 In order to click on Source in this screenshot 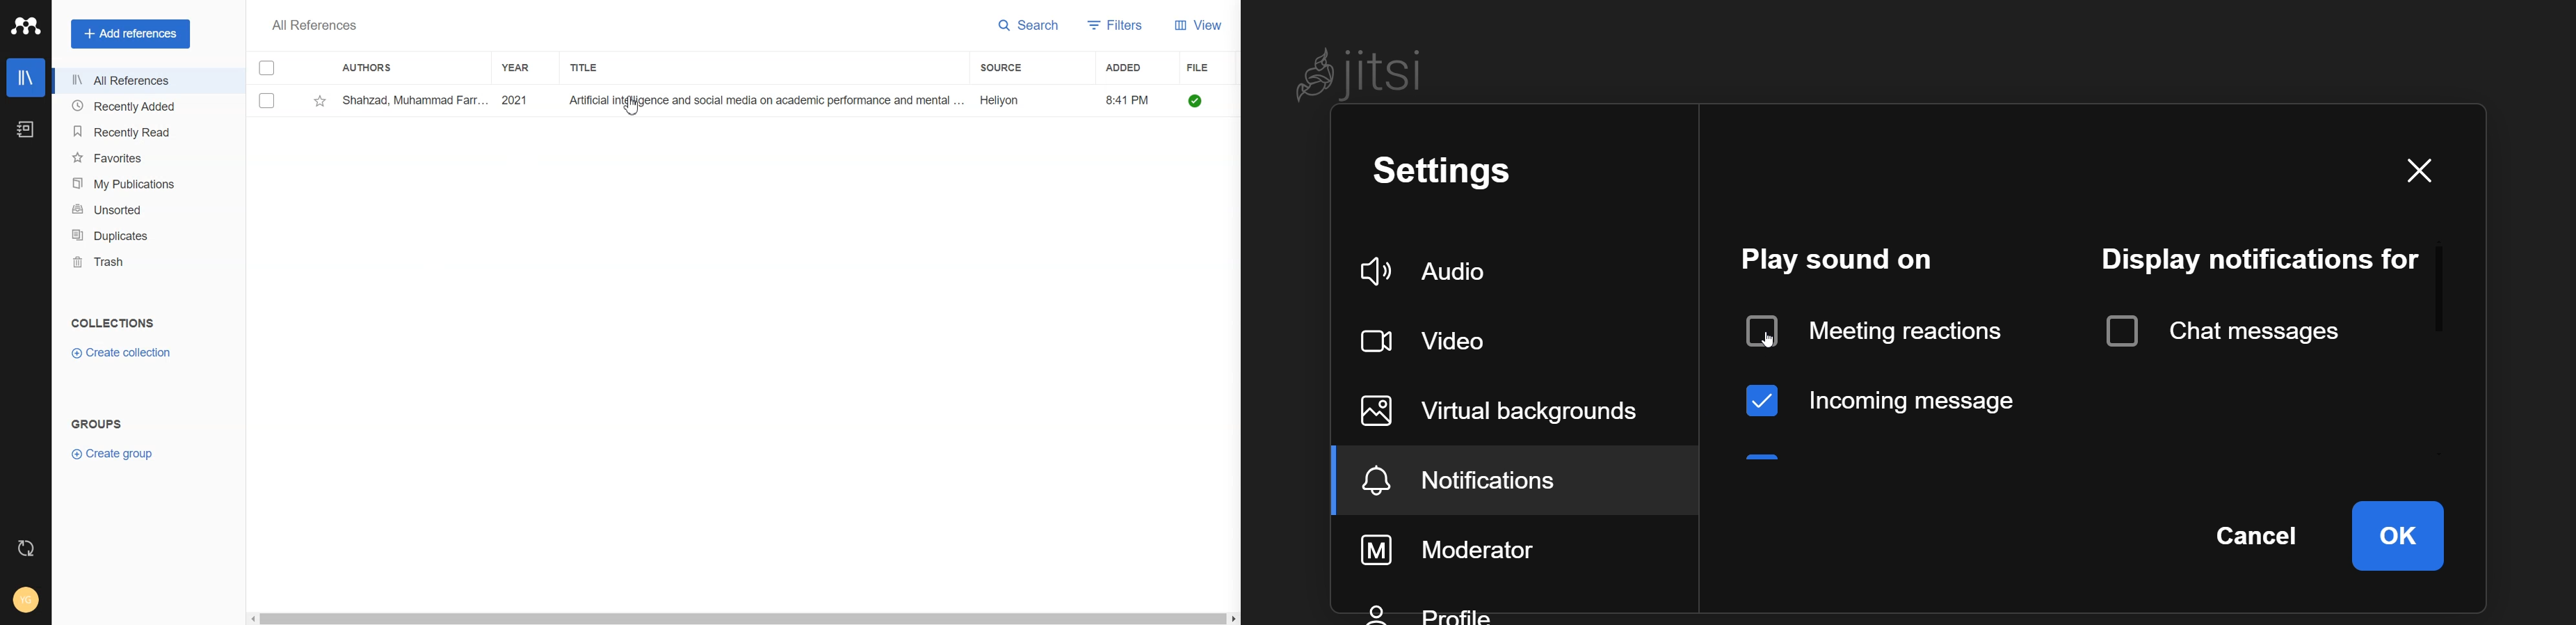, I will do `click(1021, 67)`.